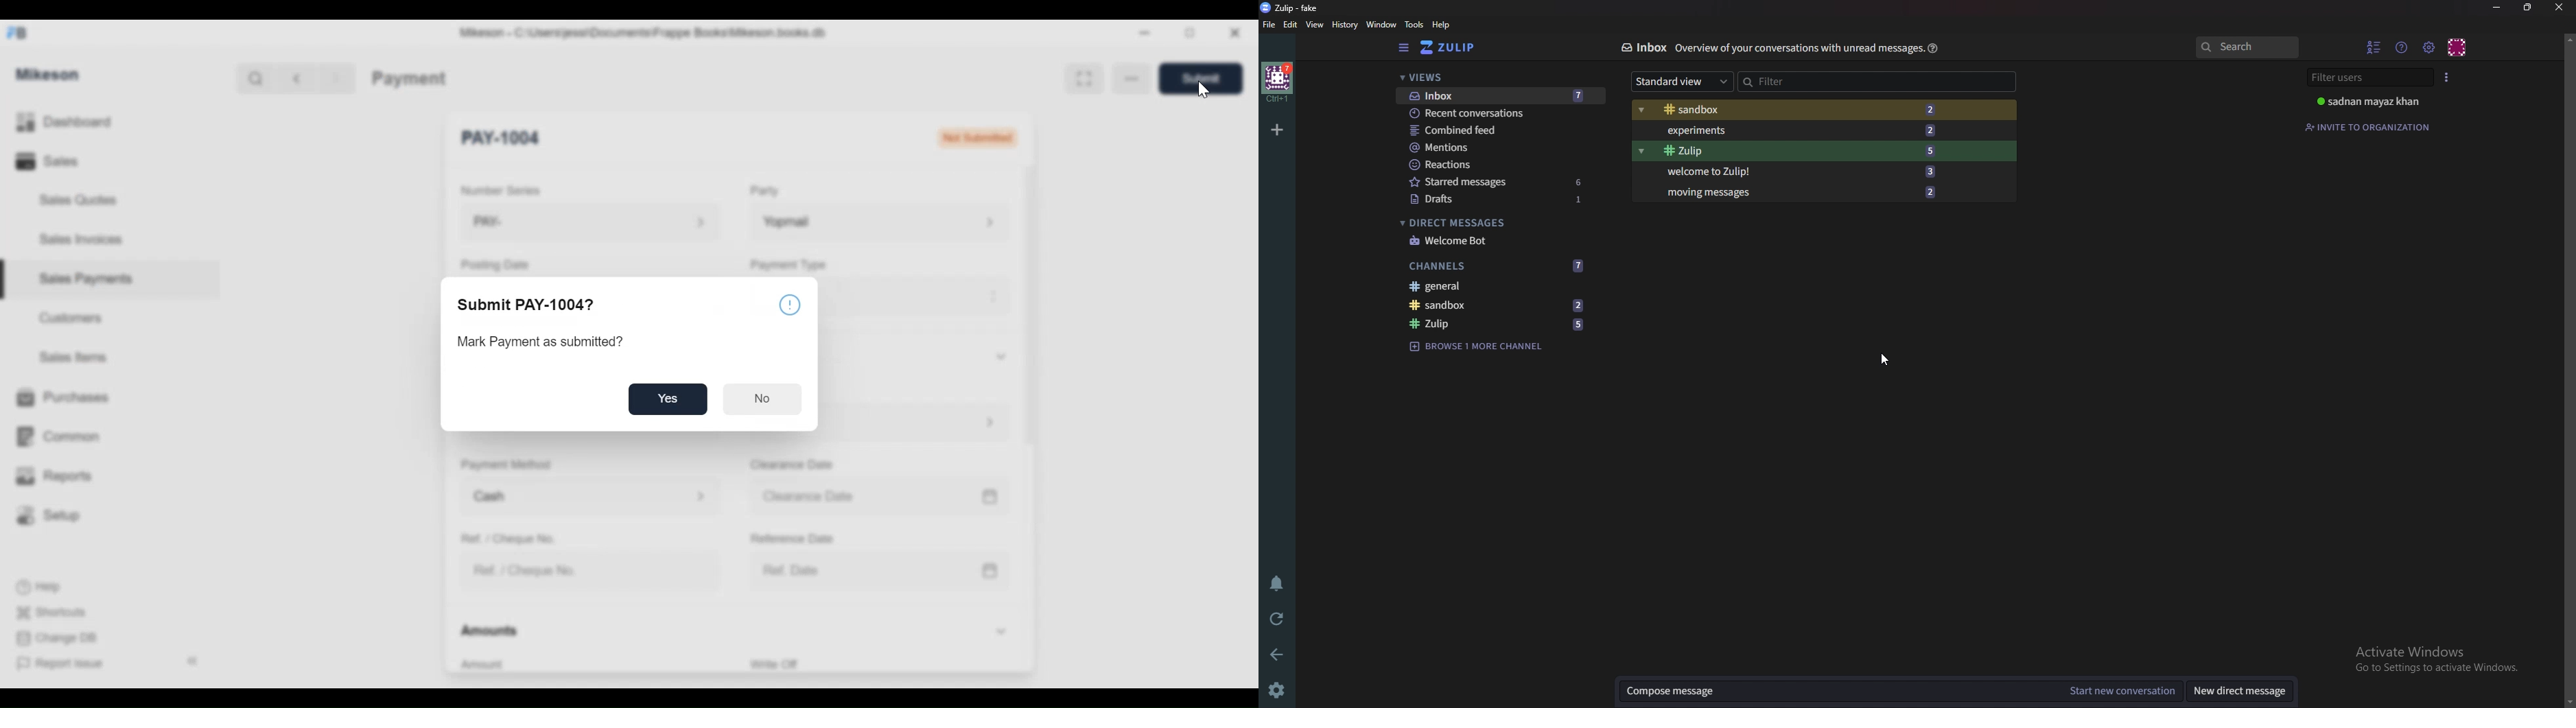 This screenshot has width=2576, height=728. Describe the element at coordinates (1415, 25) in the screenshot. I see `Tools` at that location.